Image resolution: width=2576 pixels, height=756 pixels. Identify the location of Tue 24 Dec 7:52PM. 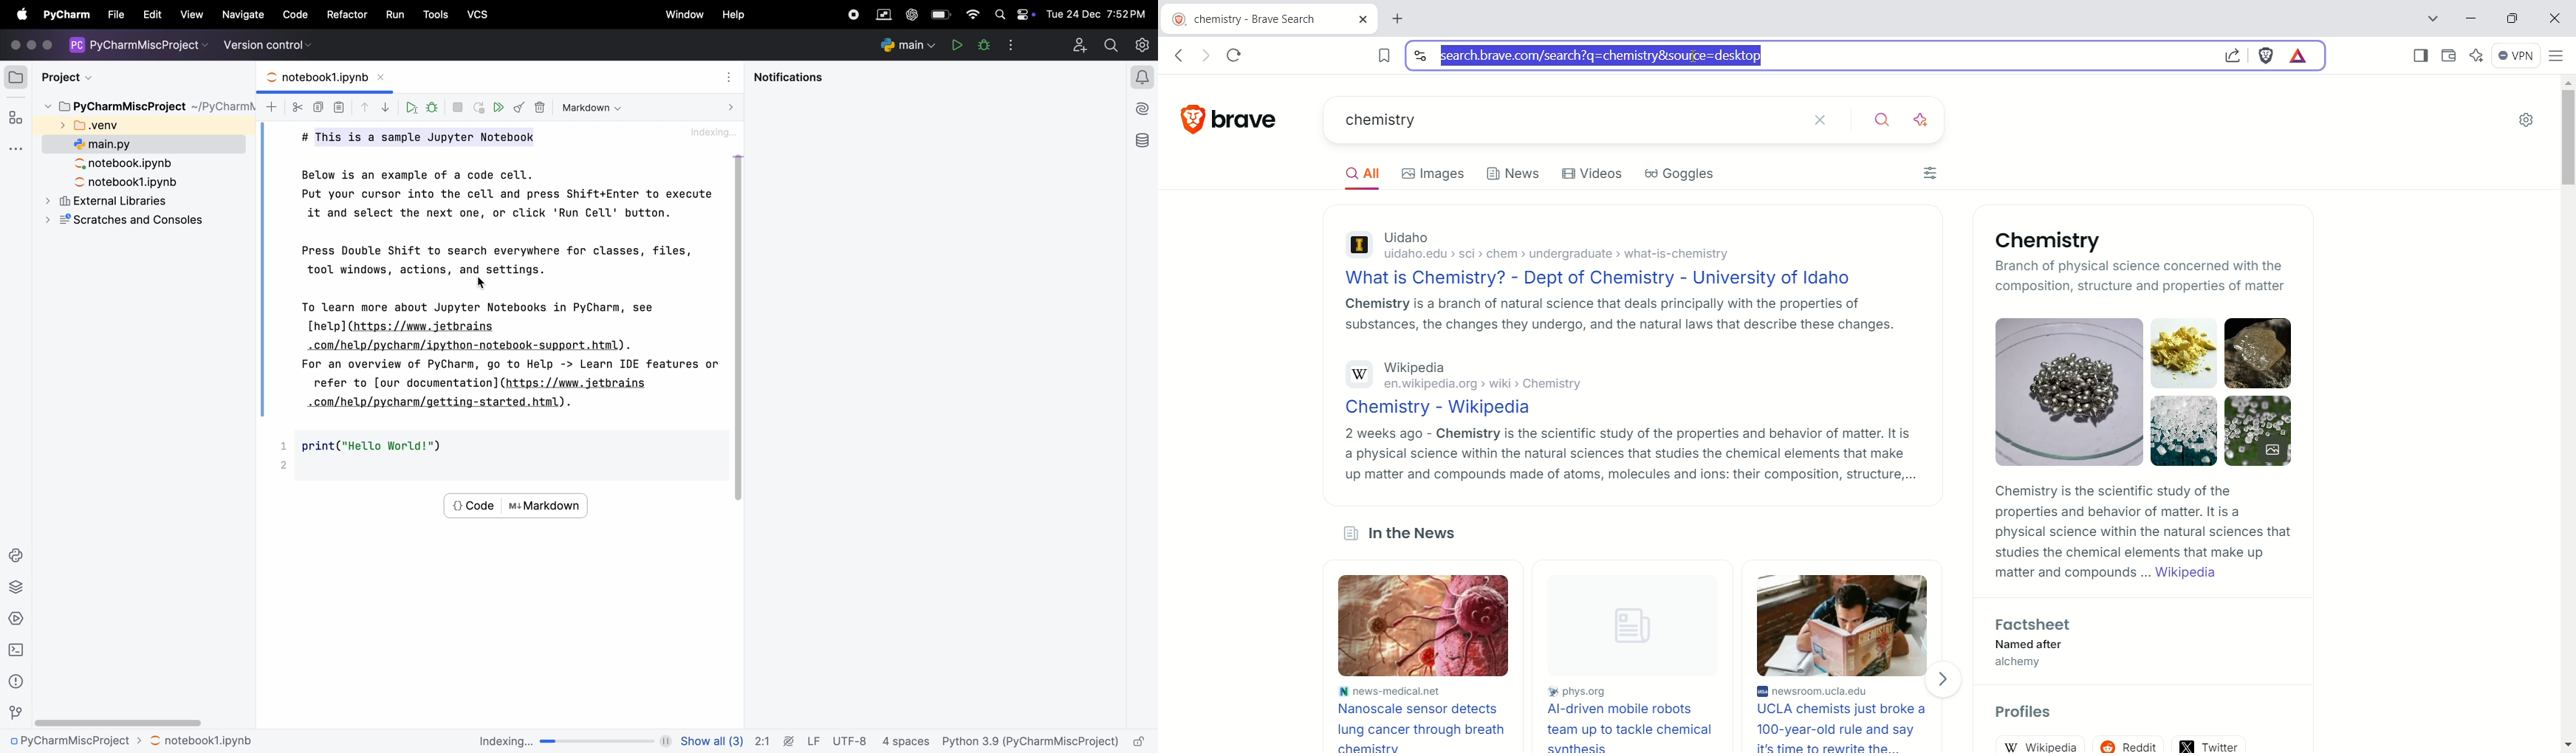
(1095, 13).